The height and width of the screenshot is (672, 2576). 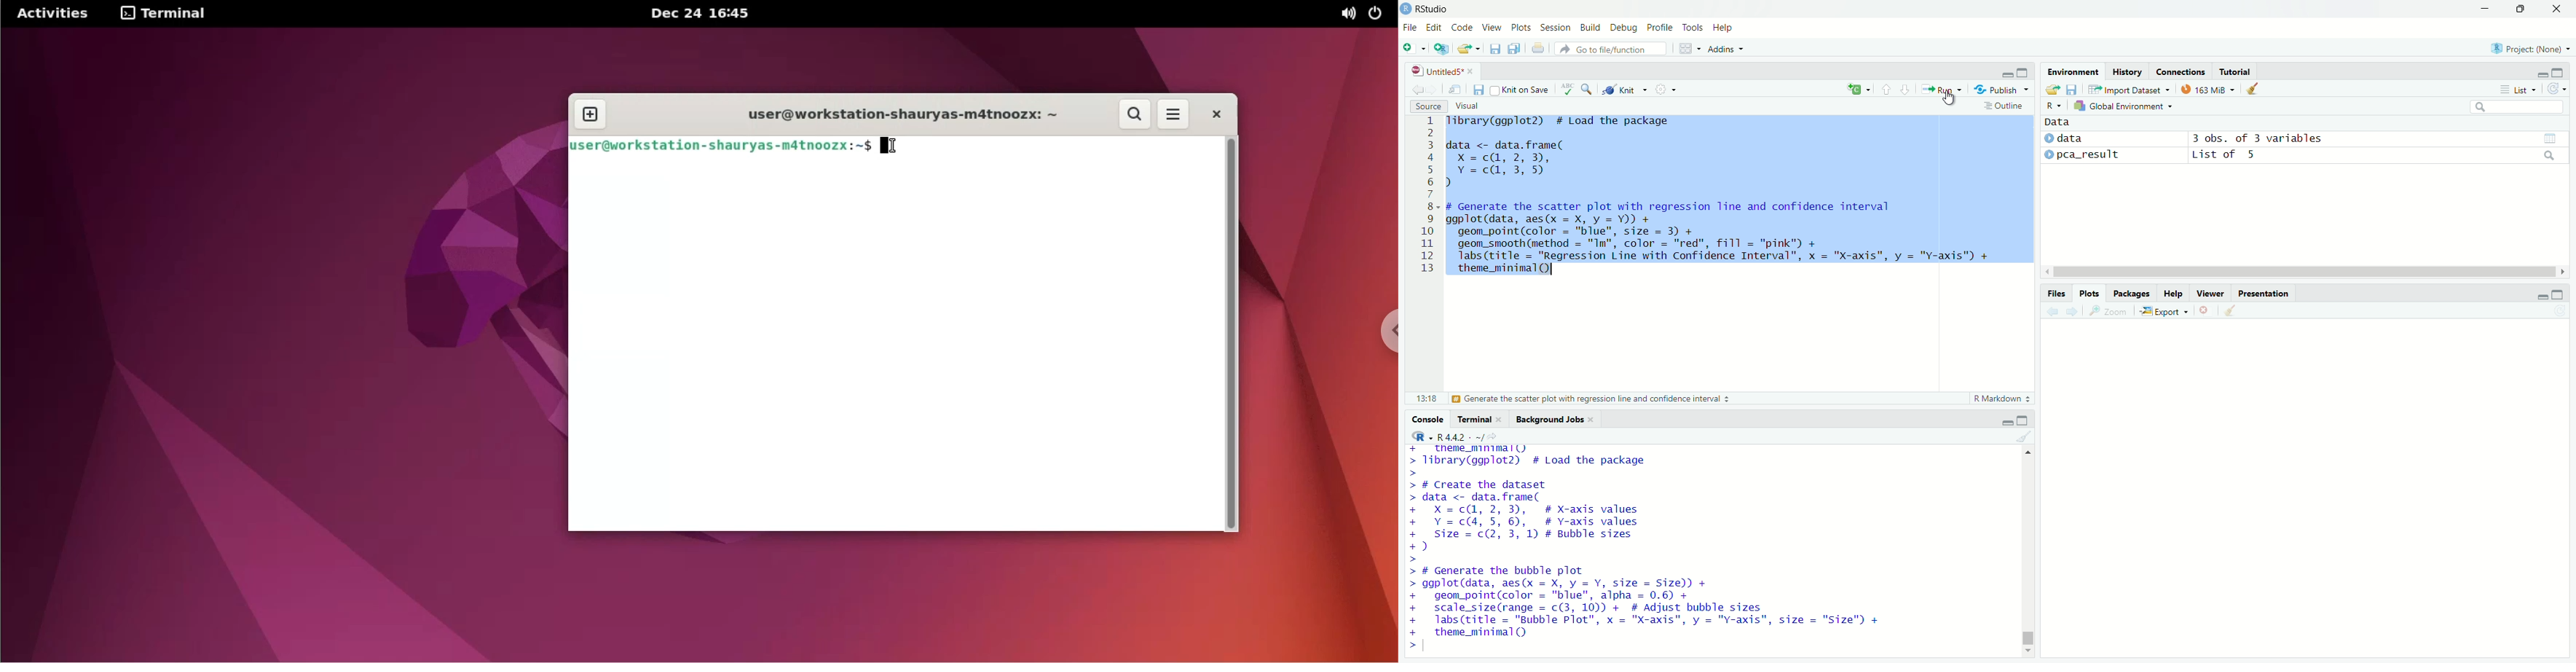 I want to click on pca_result, so click(x=2090, y=155).